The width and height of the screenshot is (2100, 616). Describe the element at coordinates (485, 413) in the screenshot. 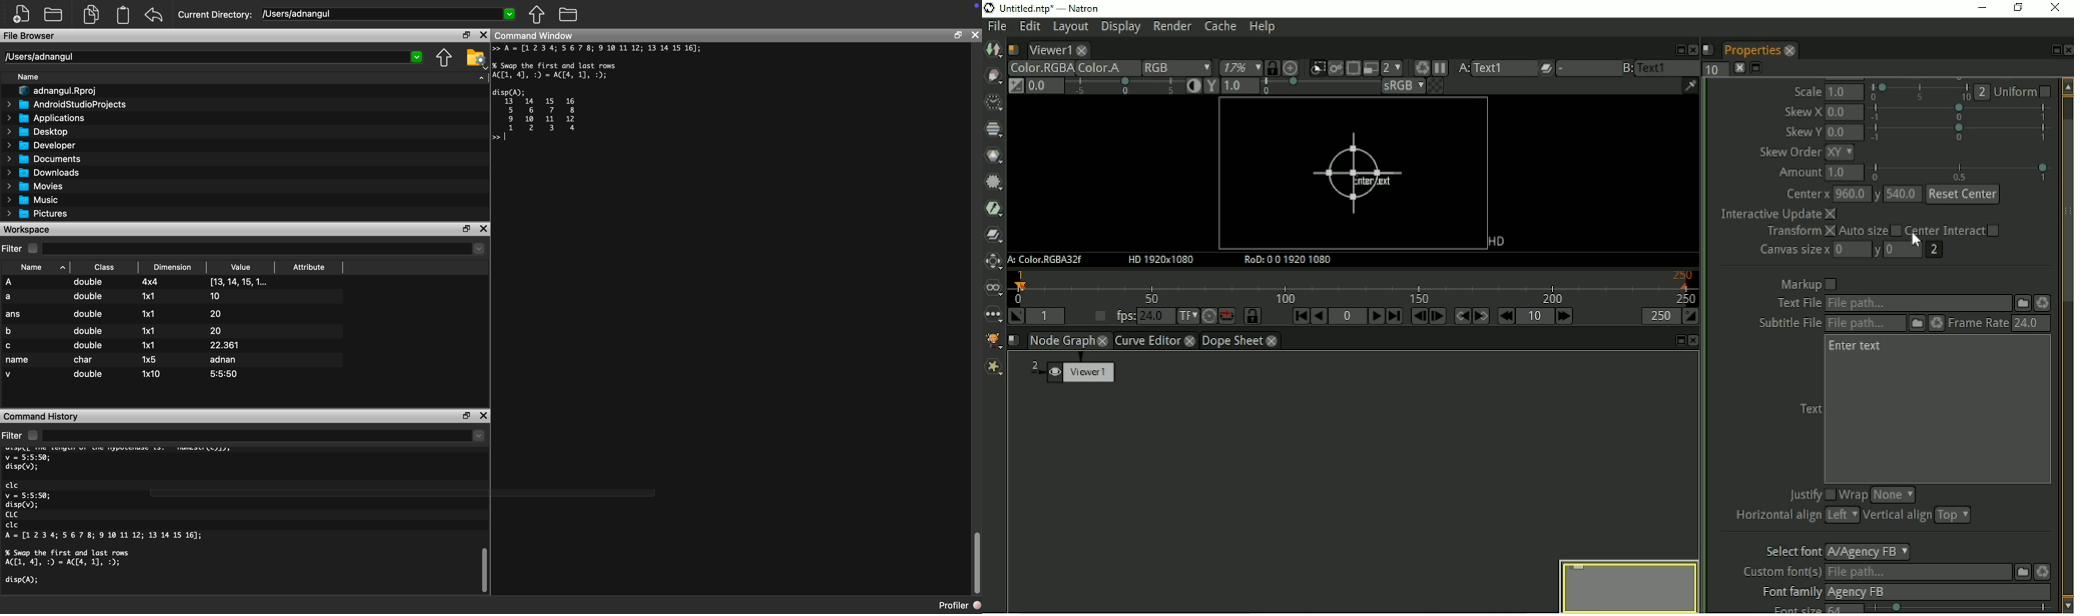

I see `Close` at that location.